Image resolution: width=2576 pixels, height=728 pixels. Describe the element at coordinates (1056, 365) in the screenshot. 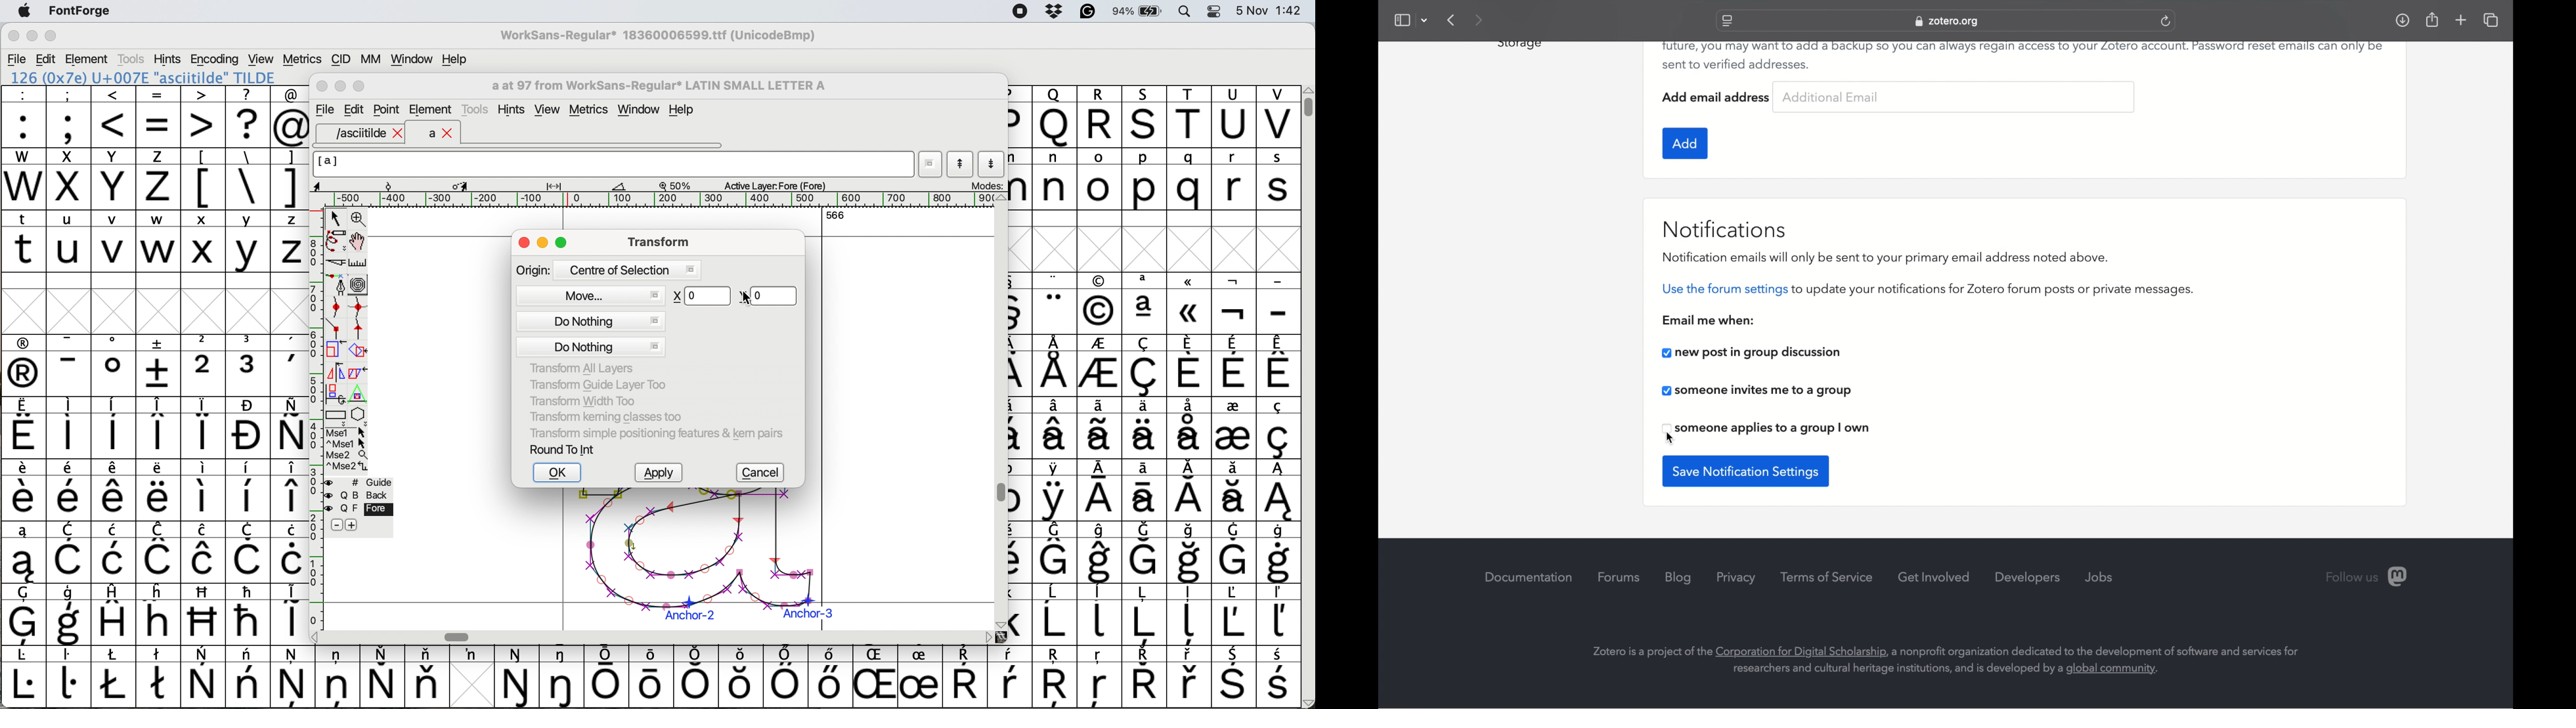

I see `symbol` at that location.